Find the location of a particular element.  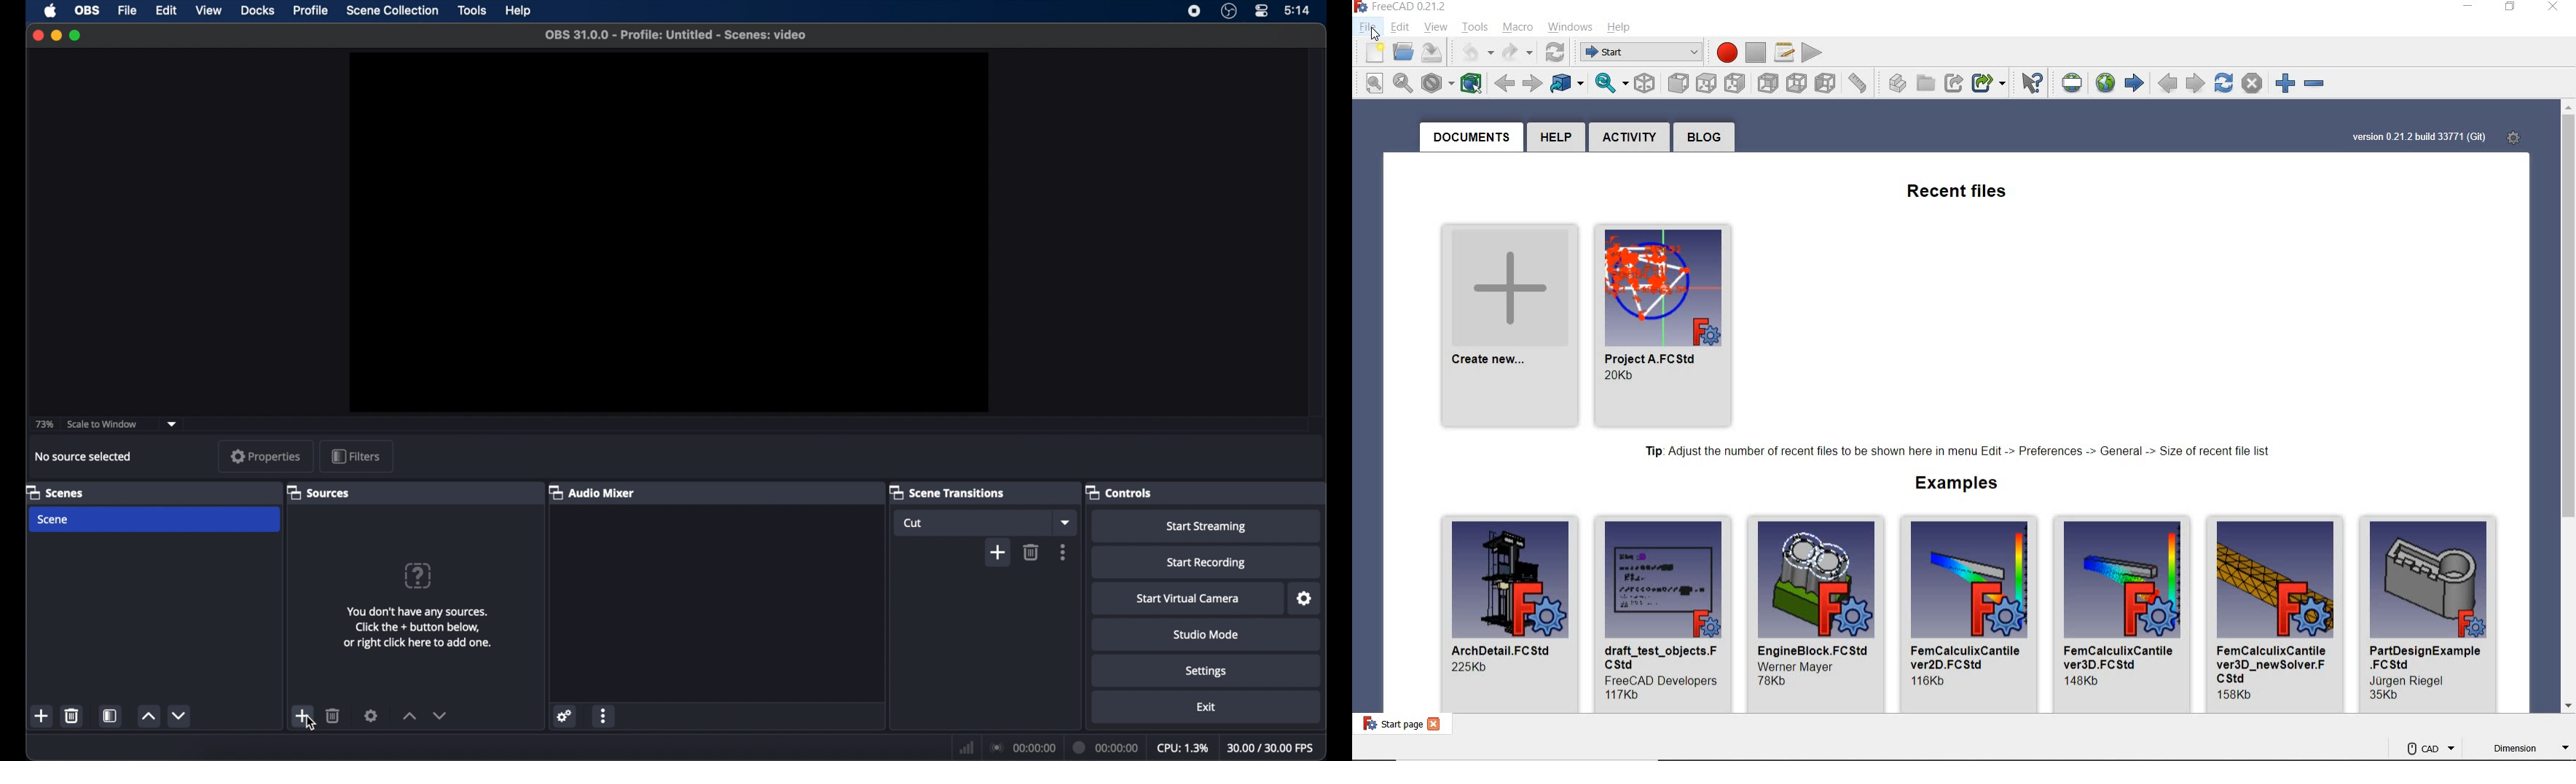

name is located at coordinates (1491, 360).